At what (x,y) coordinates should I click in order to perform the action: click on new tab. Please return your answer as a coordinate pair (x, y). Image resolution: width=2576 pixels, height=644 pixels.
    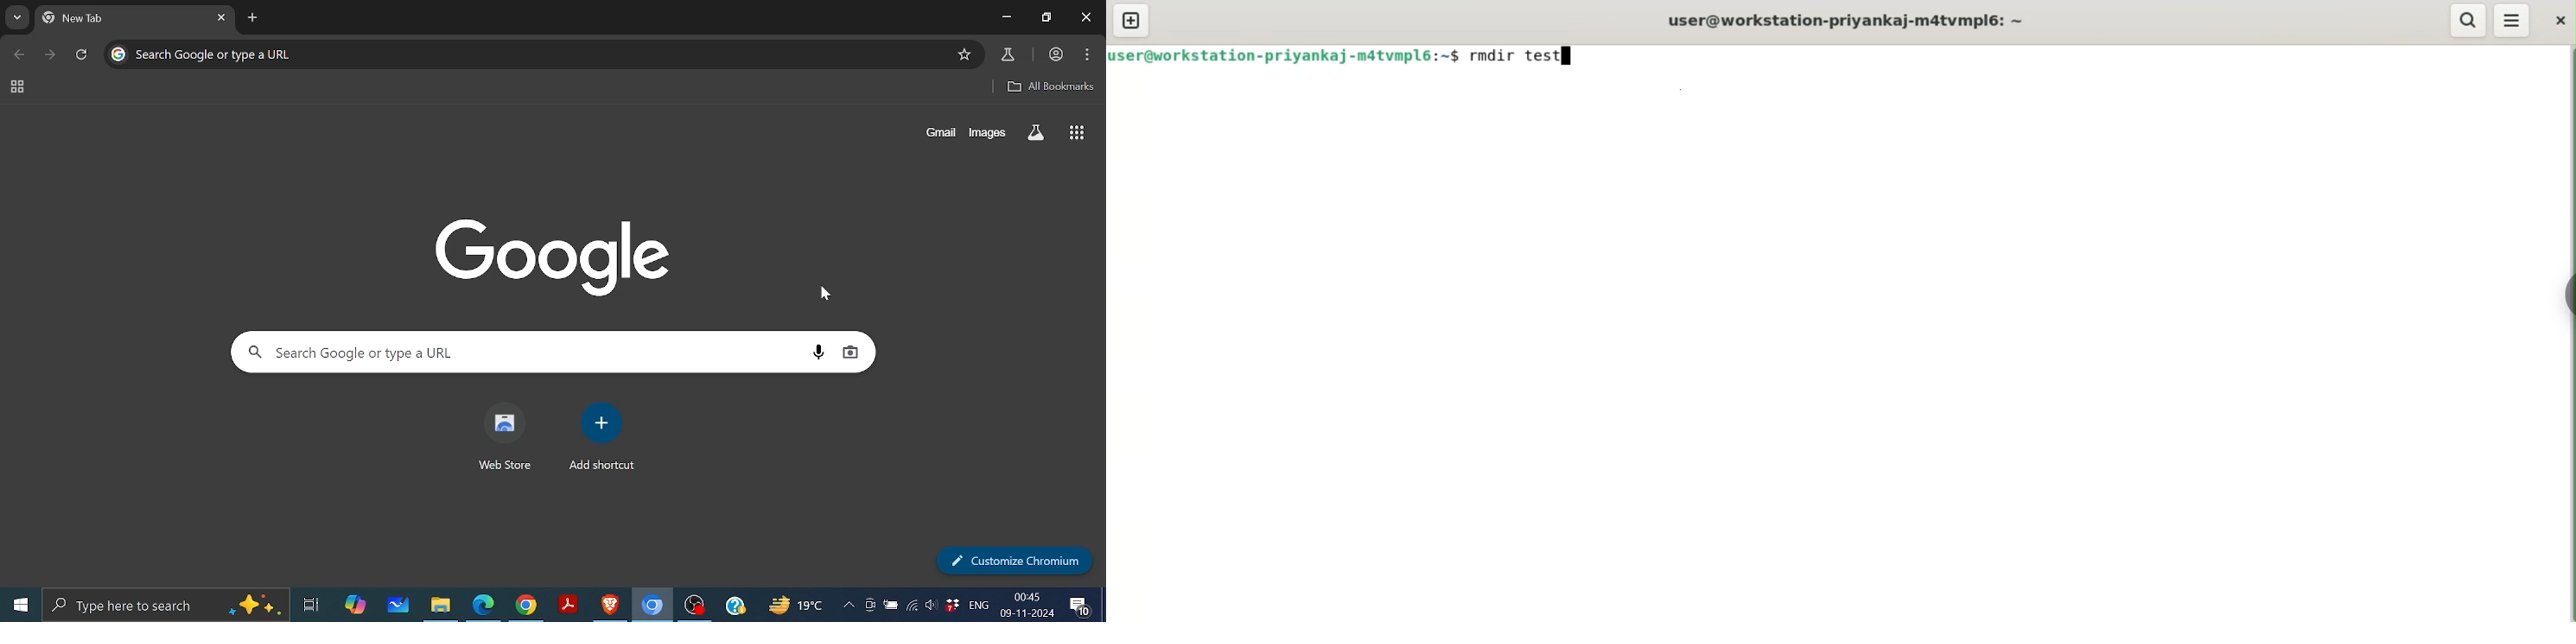
    Looking at the image, I should click on (1133, 21).